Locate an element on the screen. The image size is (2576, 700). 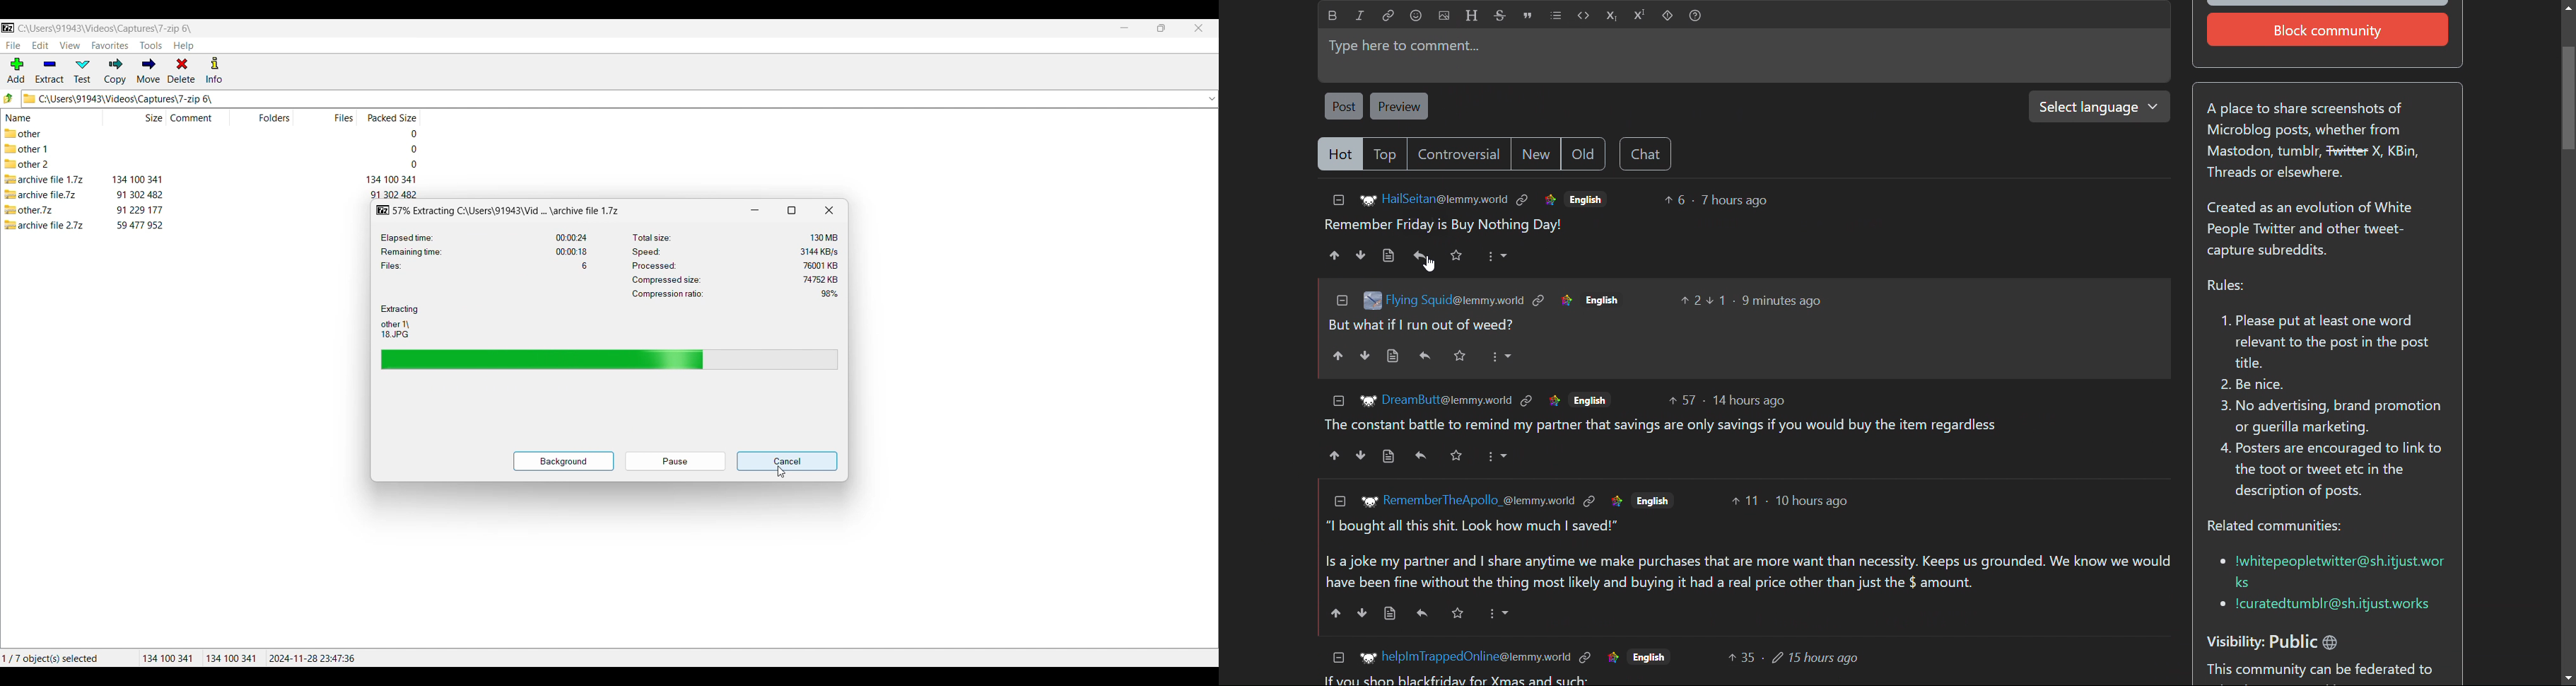
3. No advertising, brand promotion
or guerilla marketing. is located at coordinates (2329, 417).